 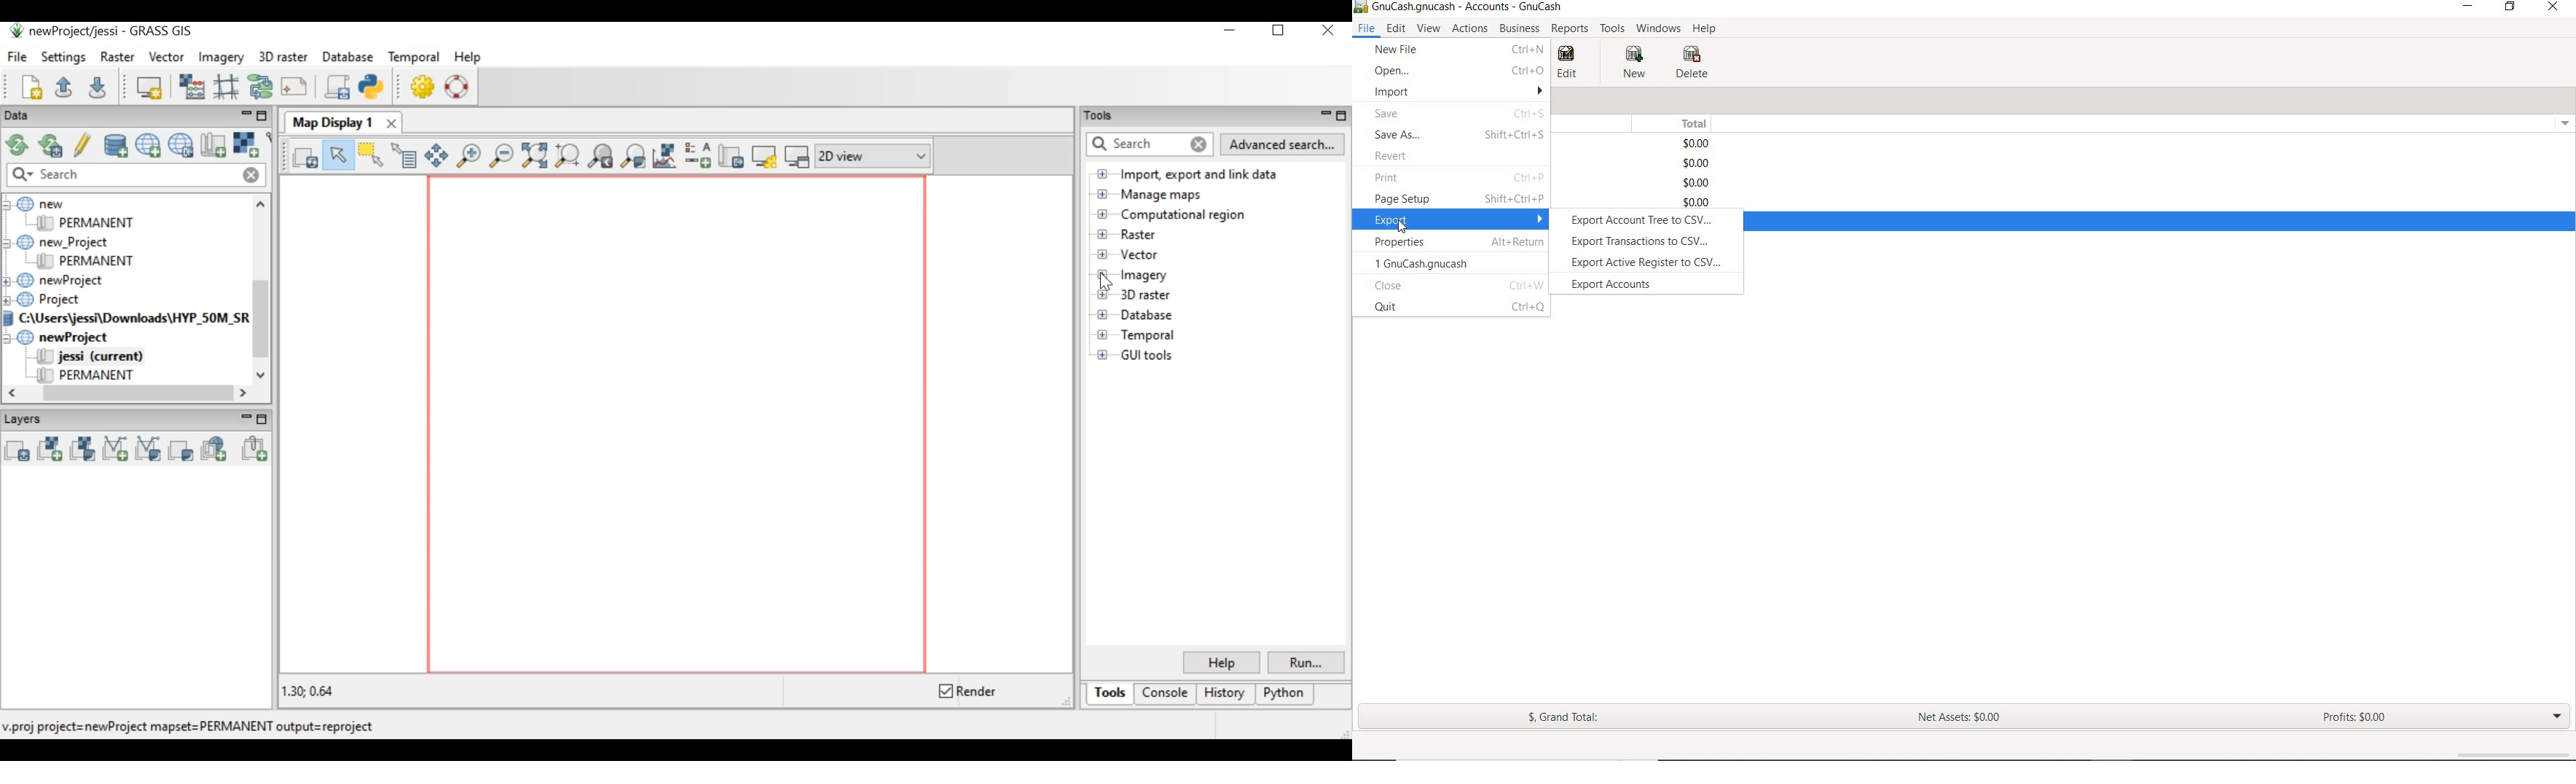 What do you see at coordinates (1388, 286) in the screenshot?
I see `close` at bounding box center [1388, 286].